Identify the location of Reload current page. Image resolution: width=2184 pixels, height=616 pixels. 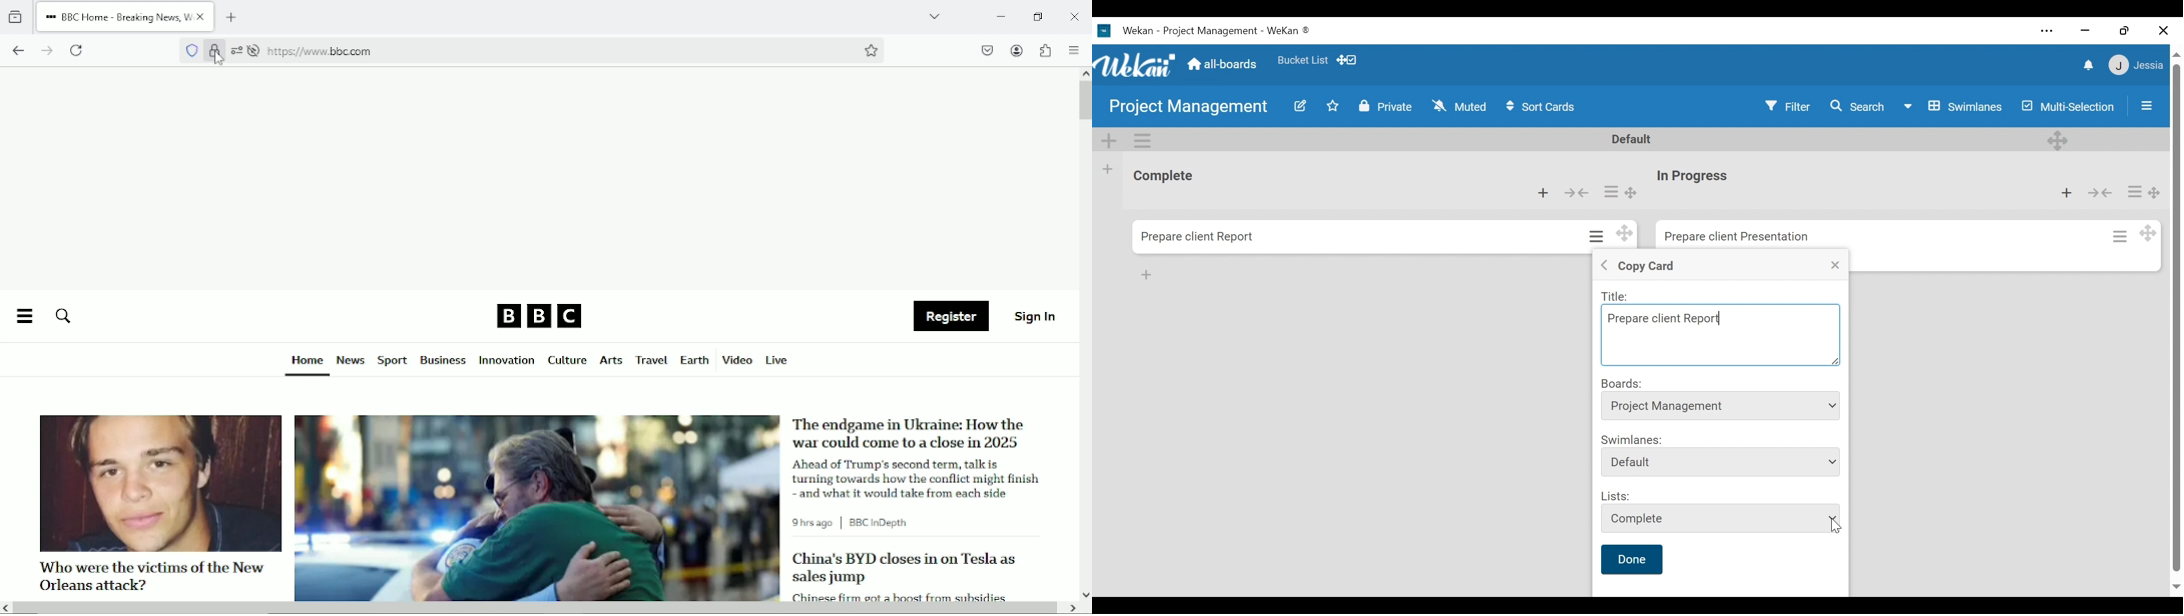
(79, 49).